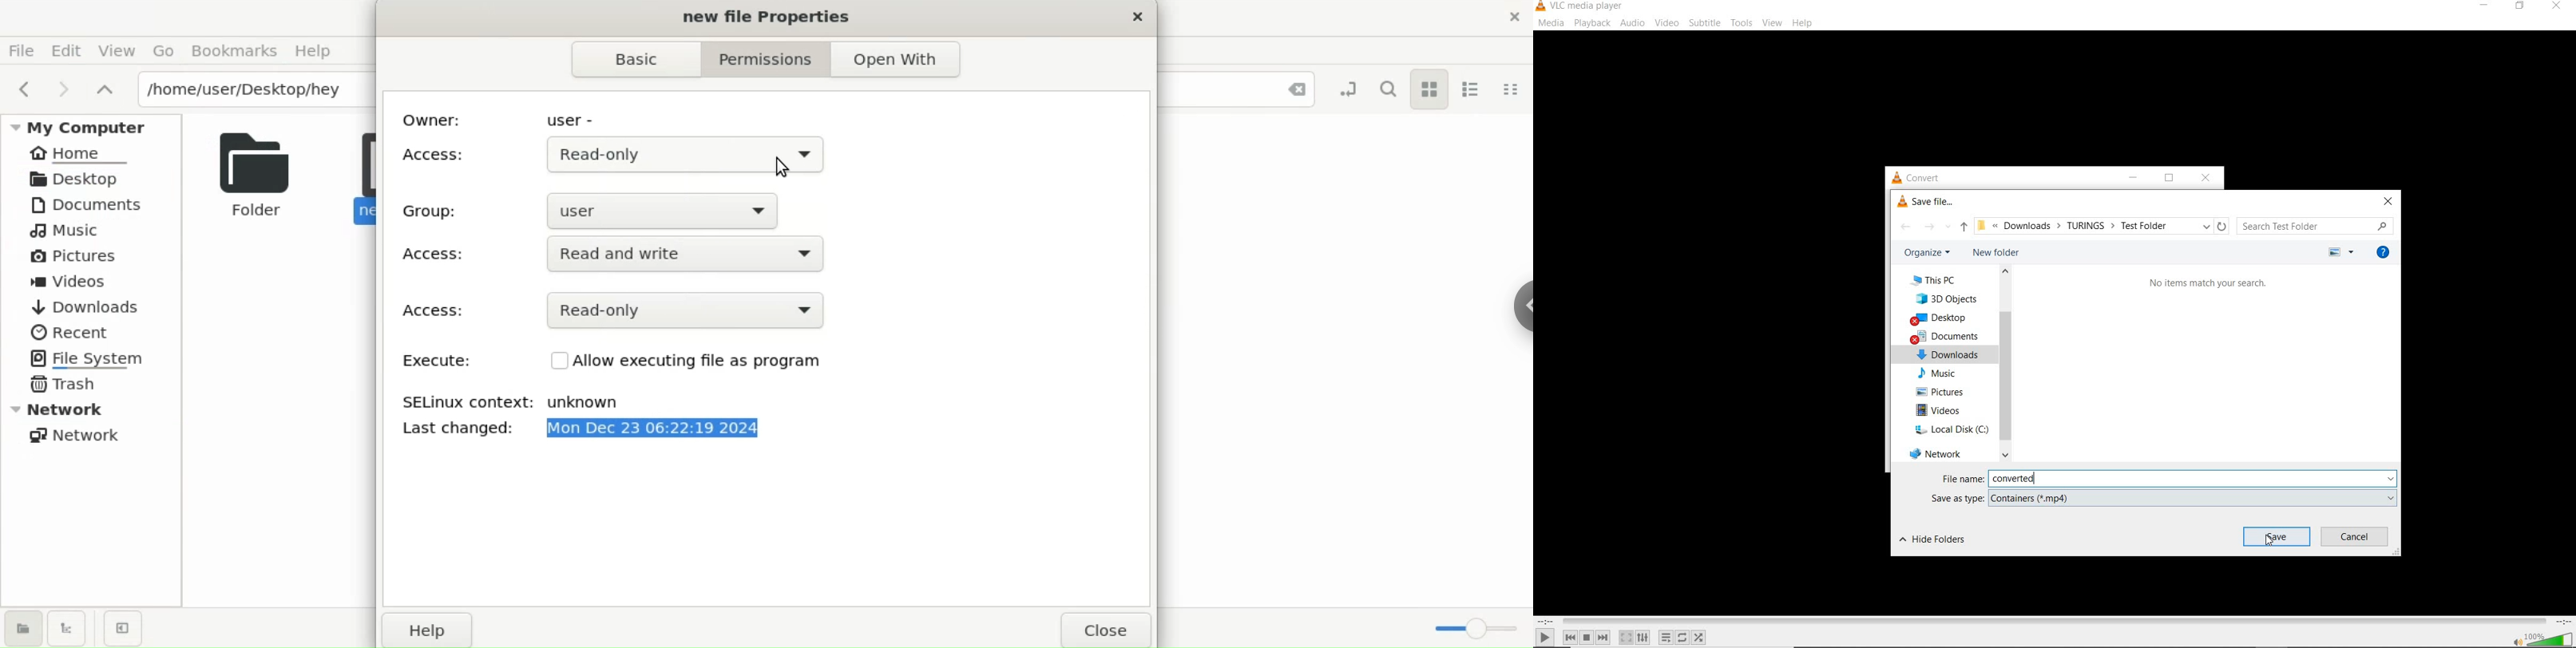 The height and width of the screenshot is (672, 2576). I want to click on Music, so click(1942, 374).